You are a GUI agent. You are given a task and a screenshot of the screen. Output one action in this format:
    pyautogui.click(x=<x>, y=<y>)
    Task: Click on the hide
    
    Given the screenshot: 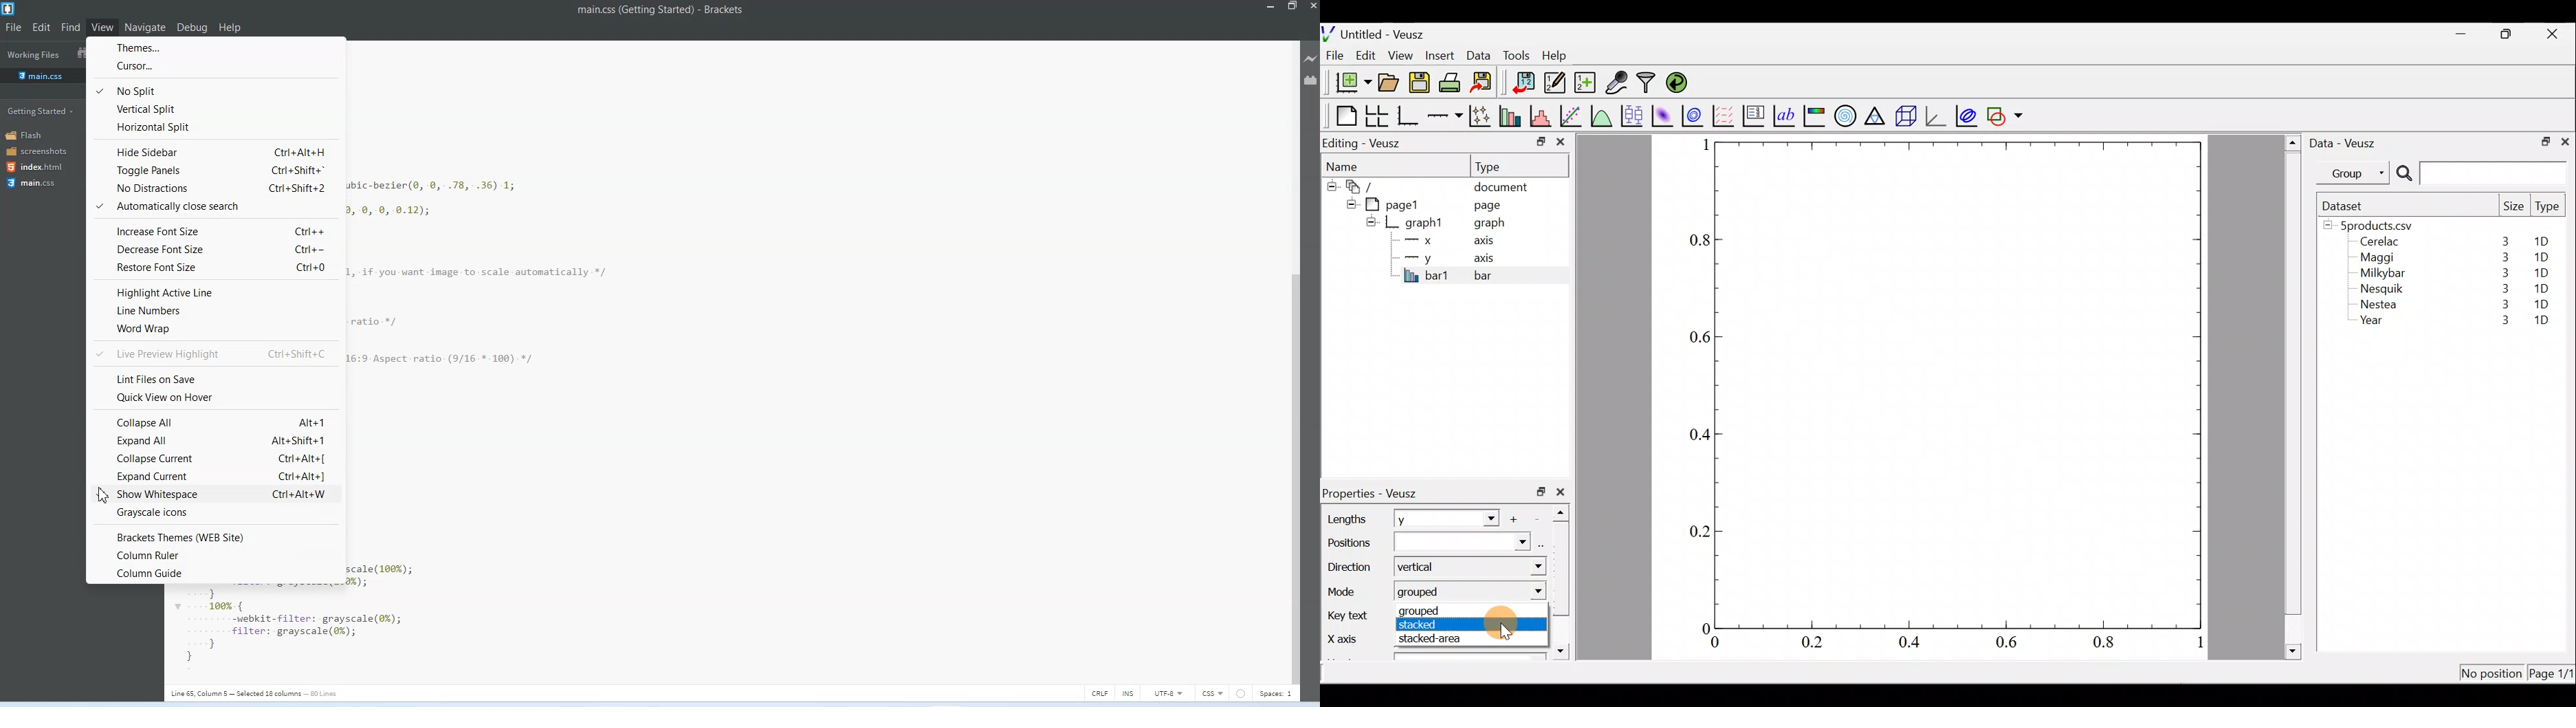 What is the action you would take?
    pyautogui.click(x=1371, y=221)
    